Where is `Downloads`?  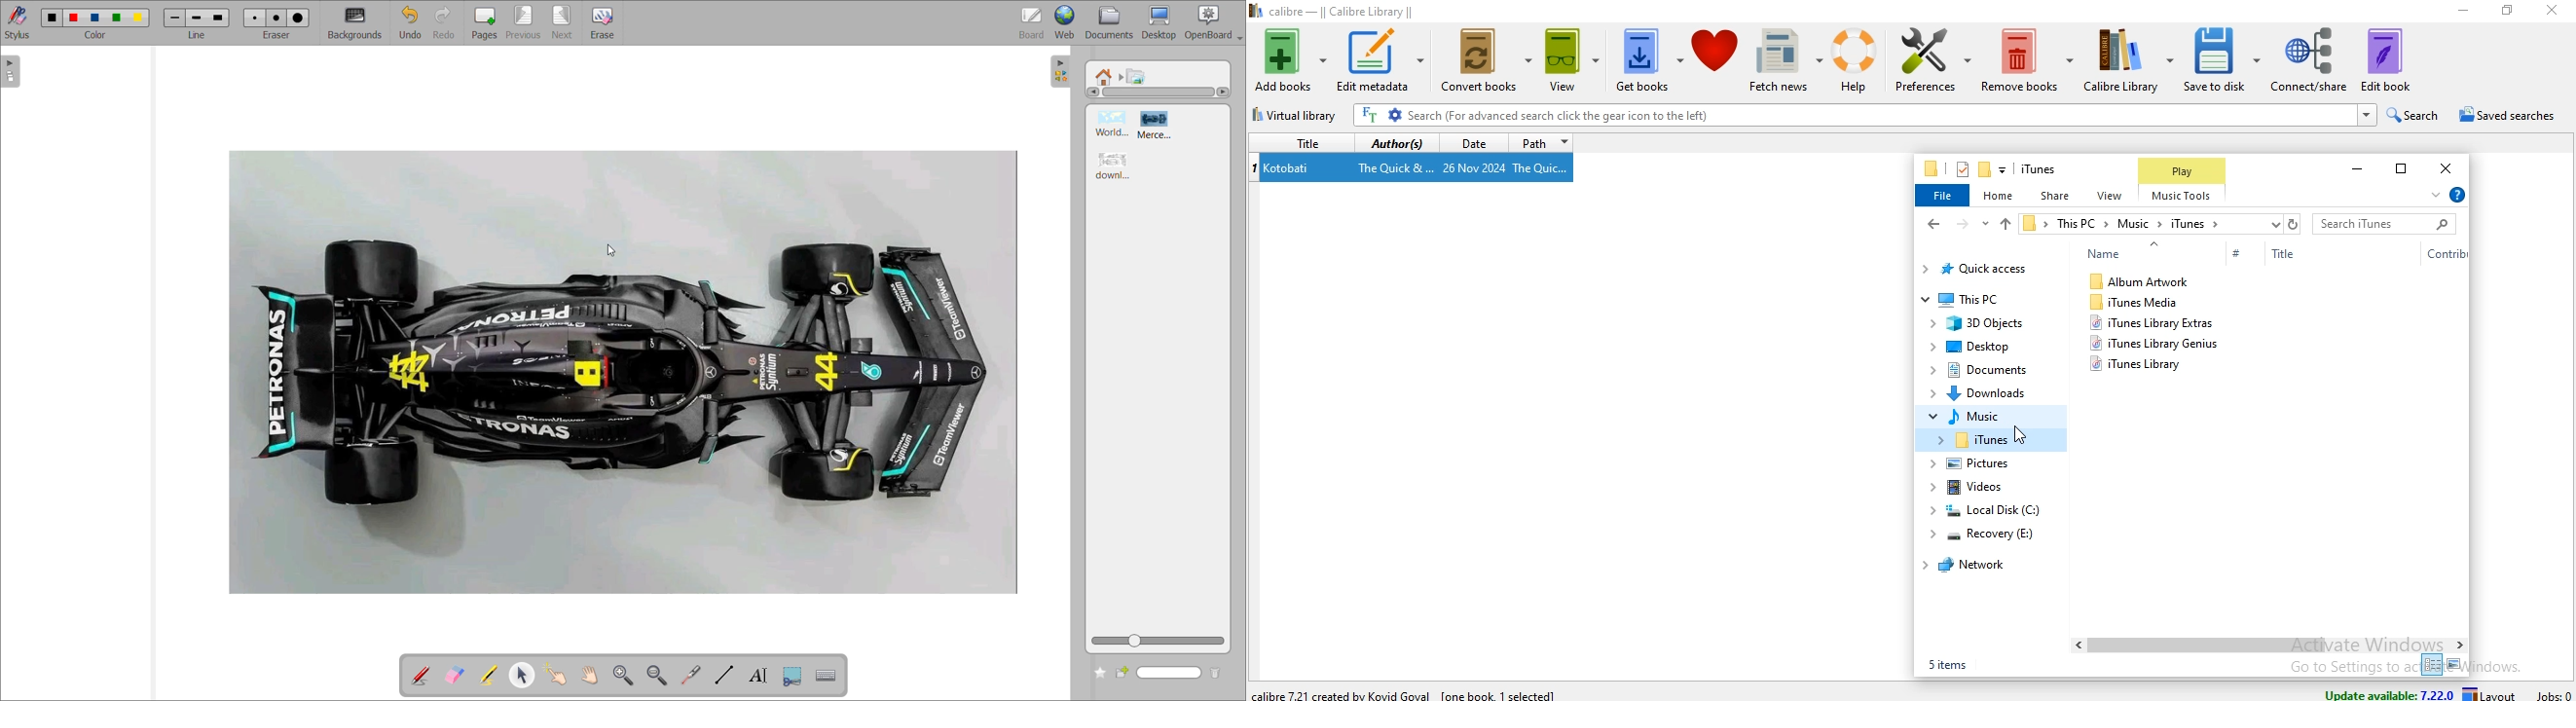
Downloads is located at coordinates (1986, 391).